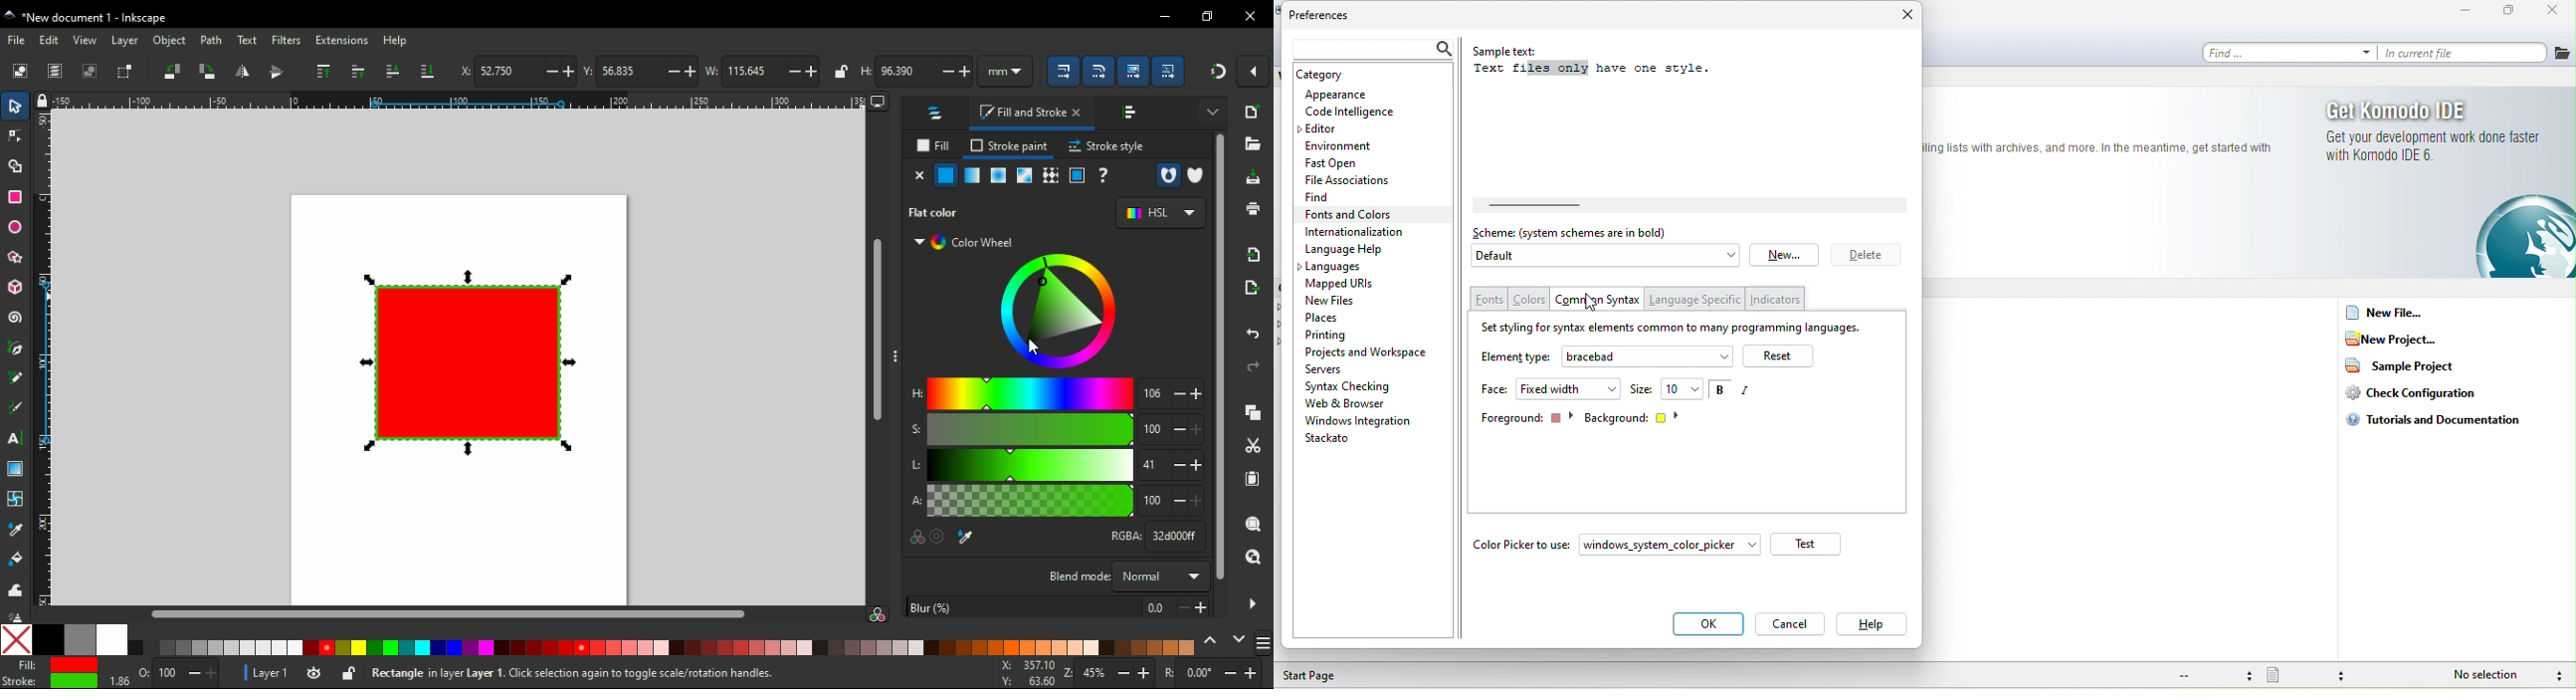 The width and height of the screenshot is (2576, 700). What do you see at coordinates (169, 673) in the screenshot?
I see `100` at bounding box center [169, 673].